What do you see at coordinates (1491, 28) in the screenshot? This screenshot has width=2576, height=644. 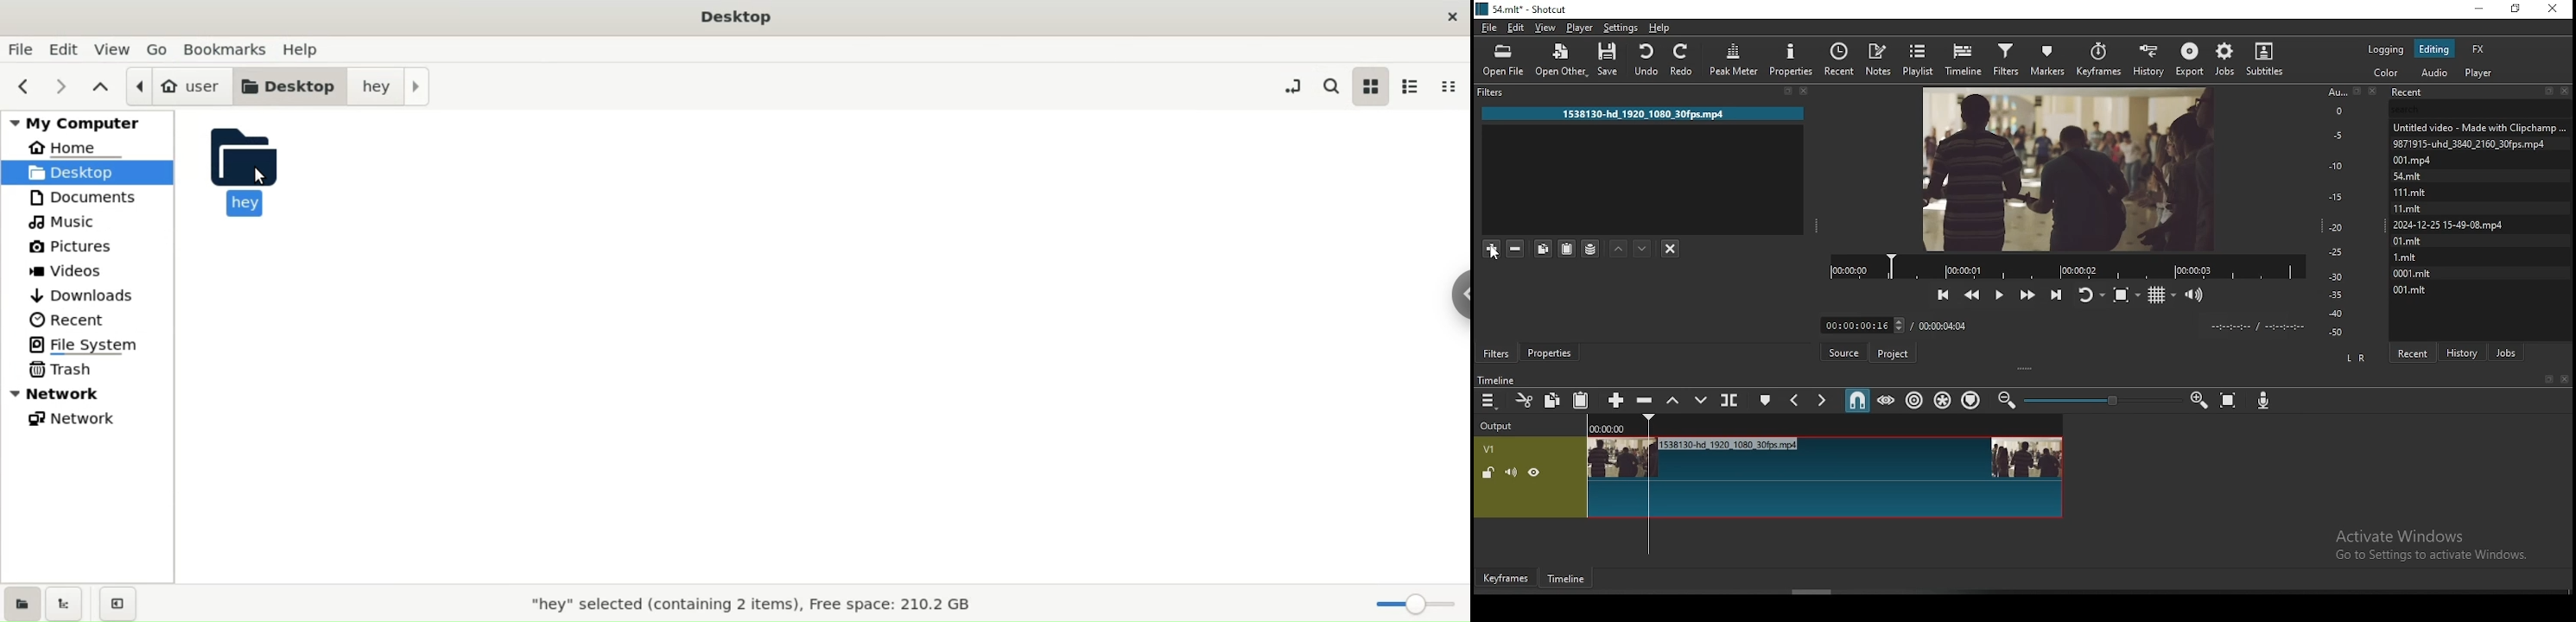 I see `file` at bounding box center [1491, 28].